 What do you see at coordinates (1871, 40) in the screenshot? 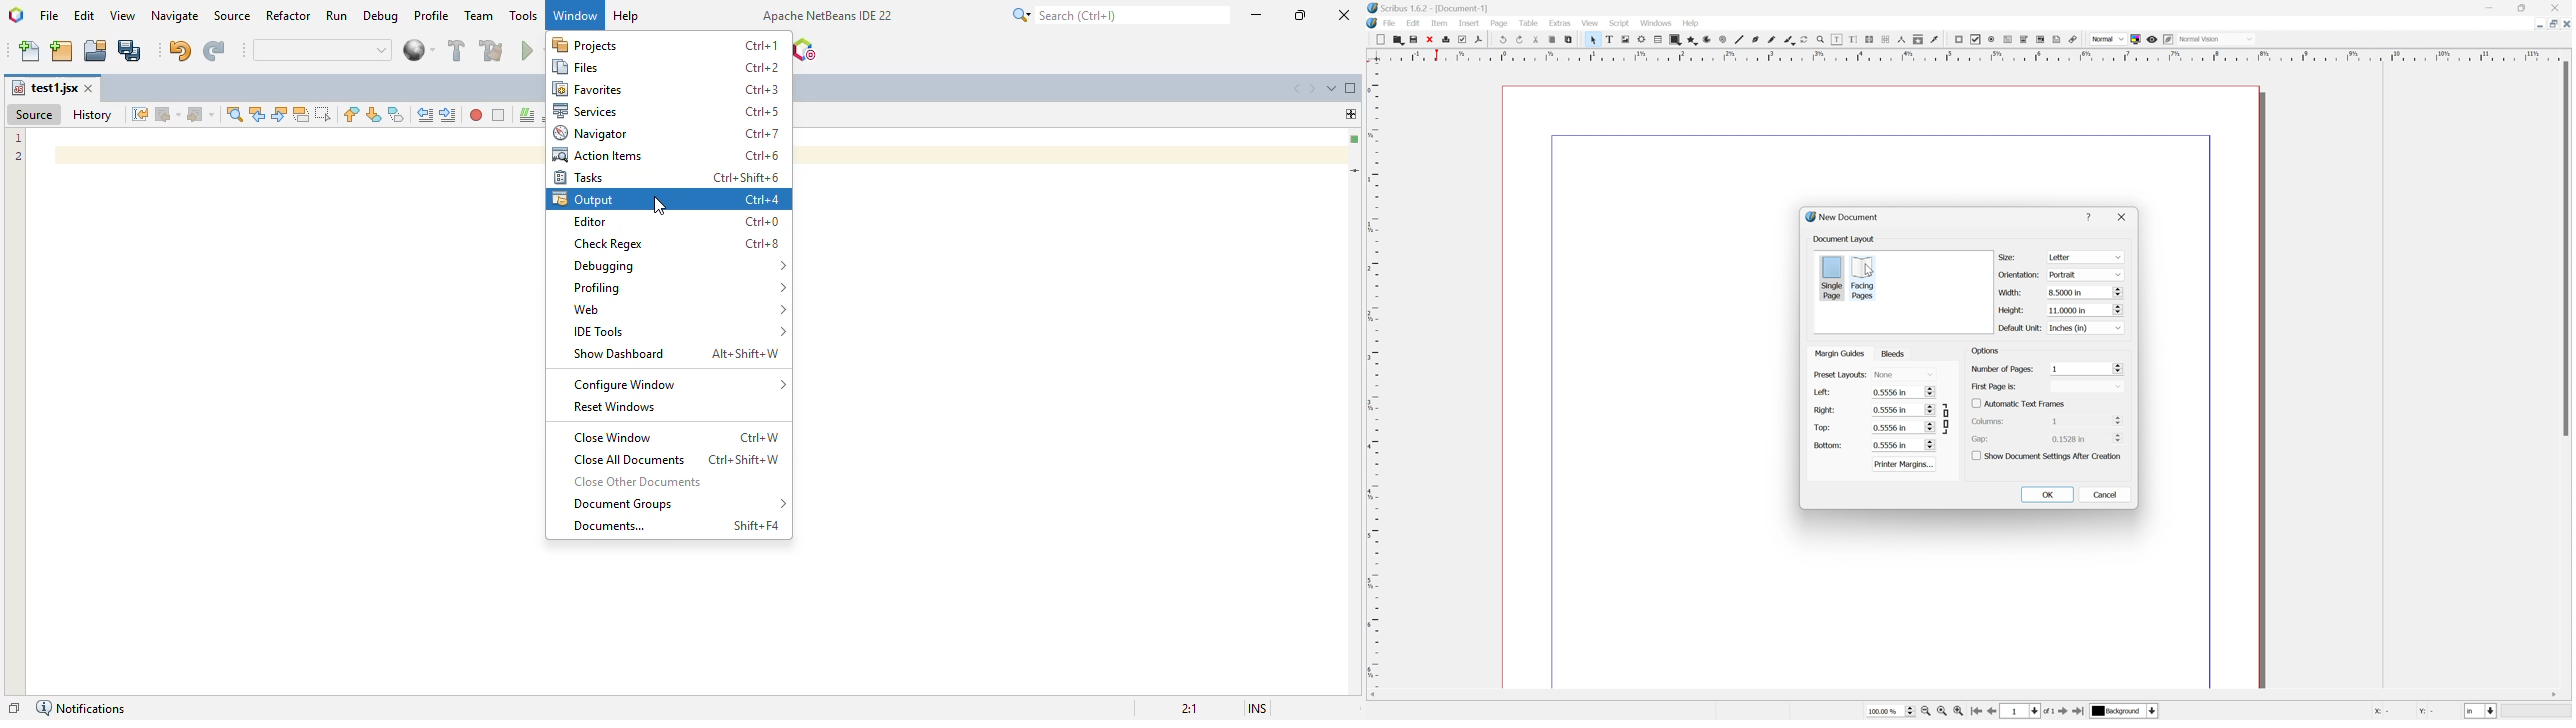
I see `Link text text frames` at bounding box center [1871, 40].